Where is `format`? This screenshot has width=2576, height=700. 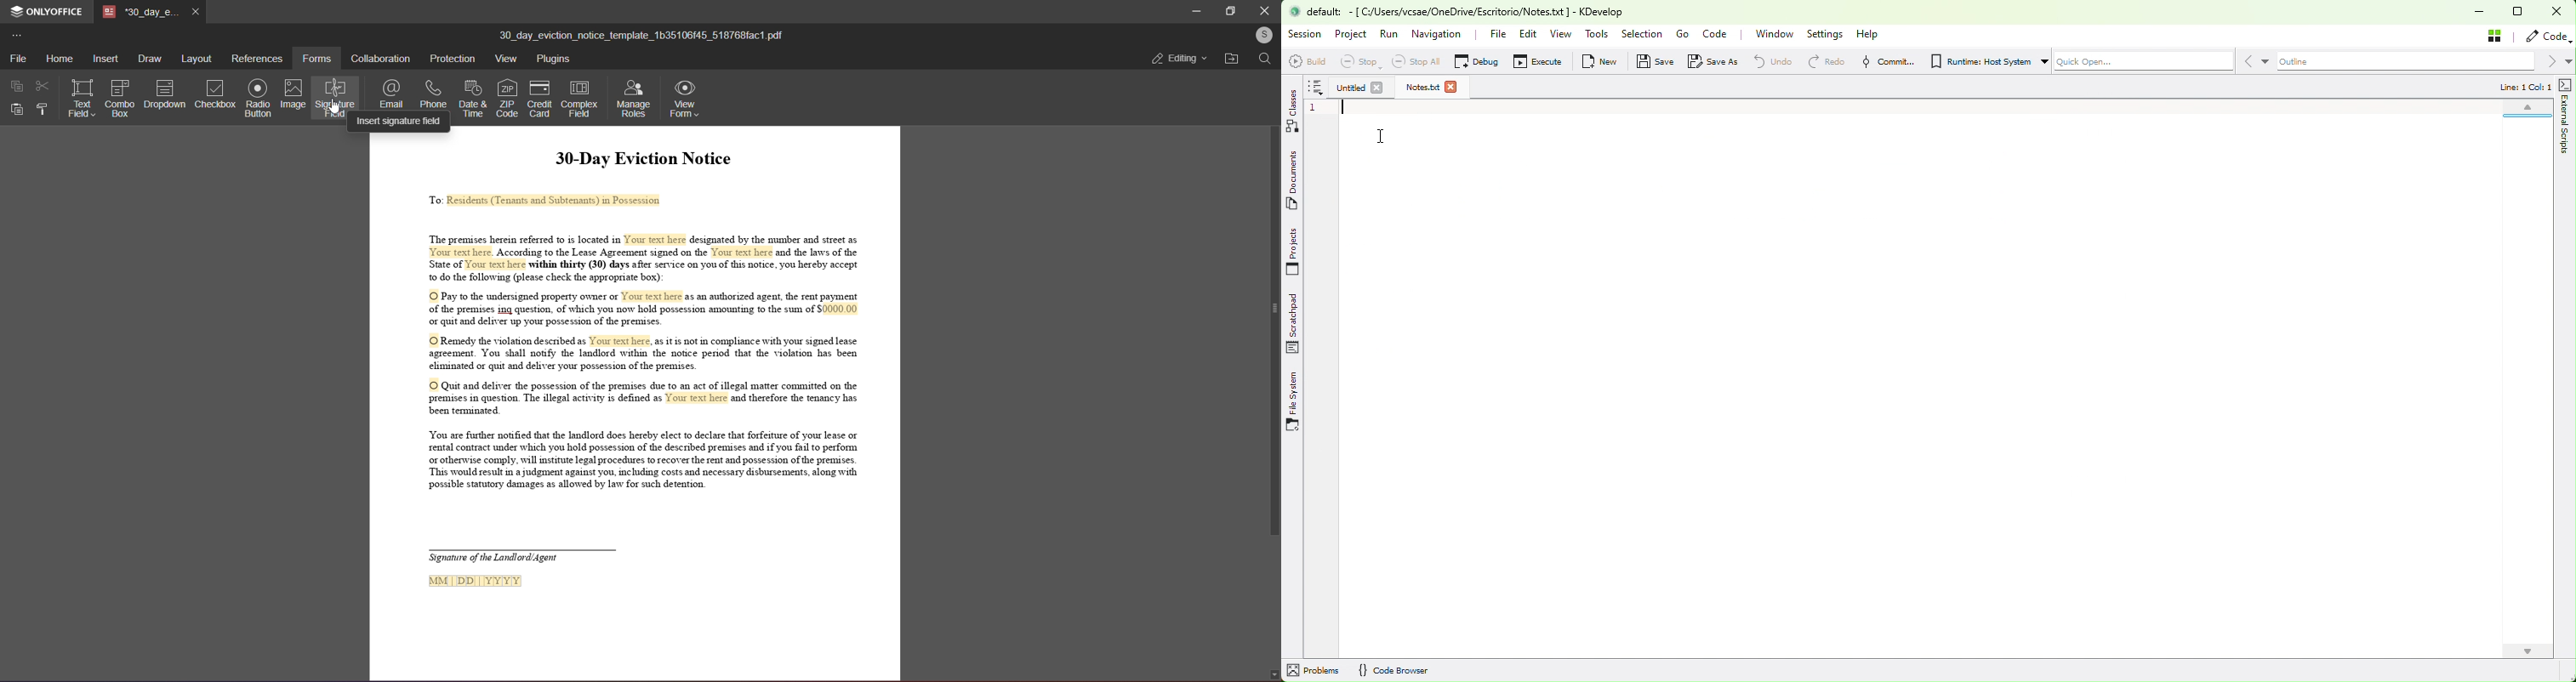 format is located at coordinates (43, 110).